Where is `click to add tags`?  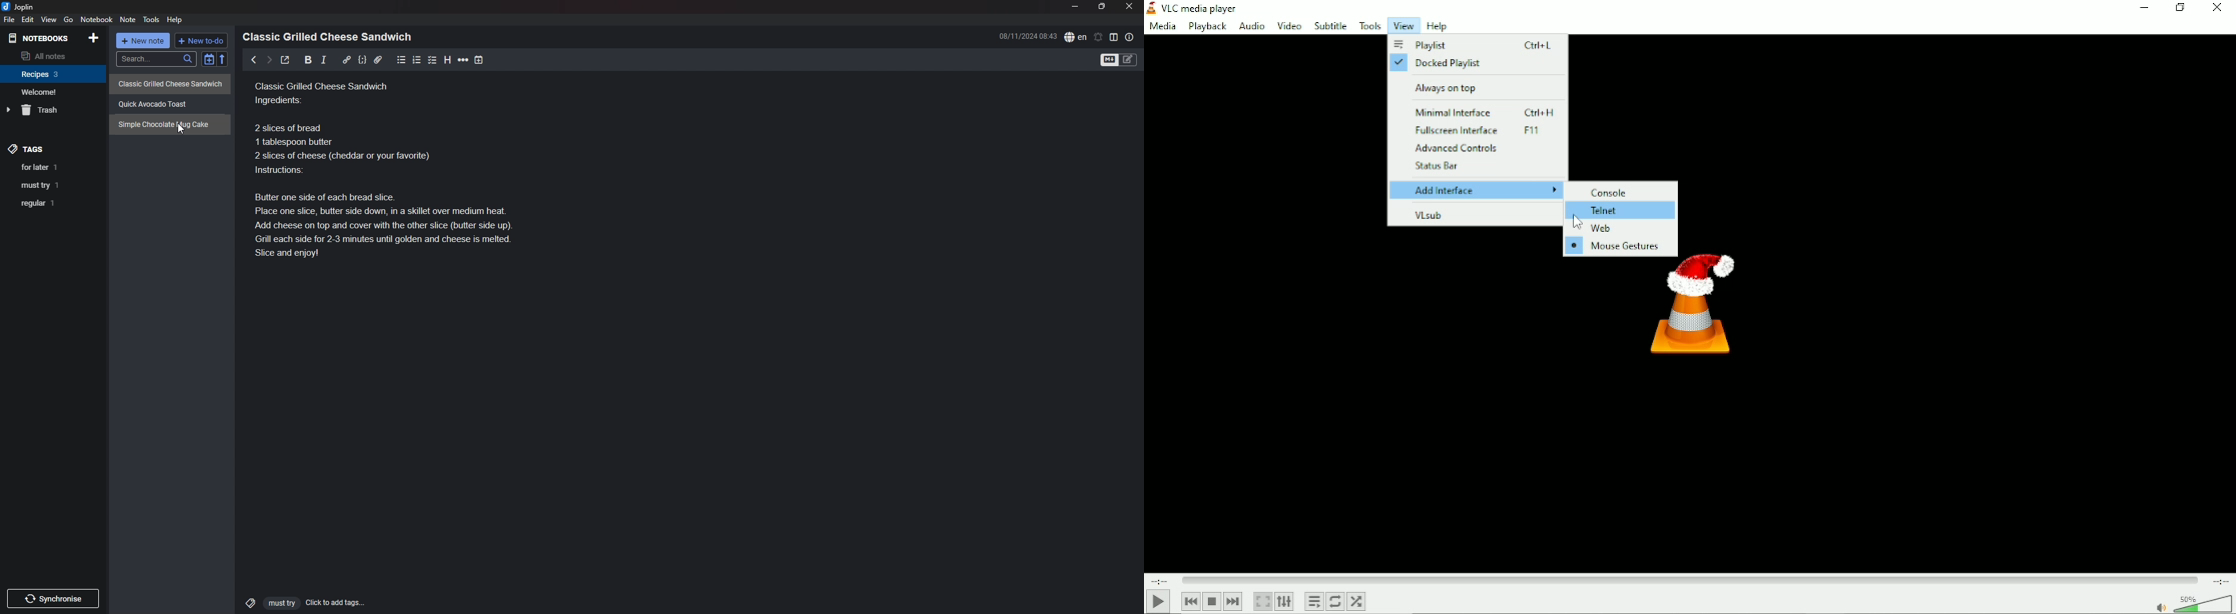
click to add tags is located at coordinates (300, 602).